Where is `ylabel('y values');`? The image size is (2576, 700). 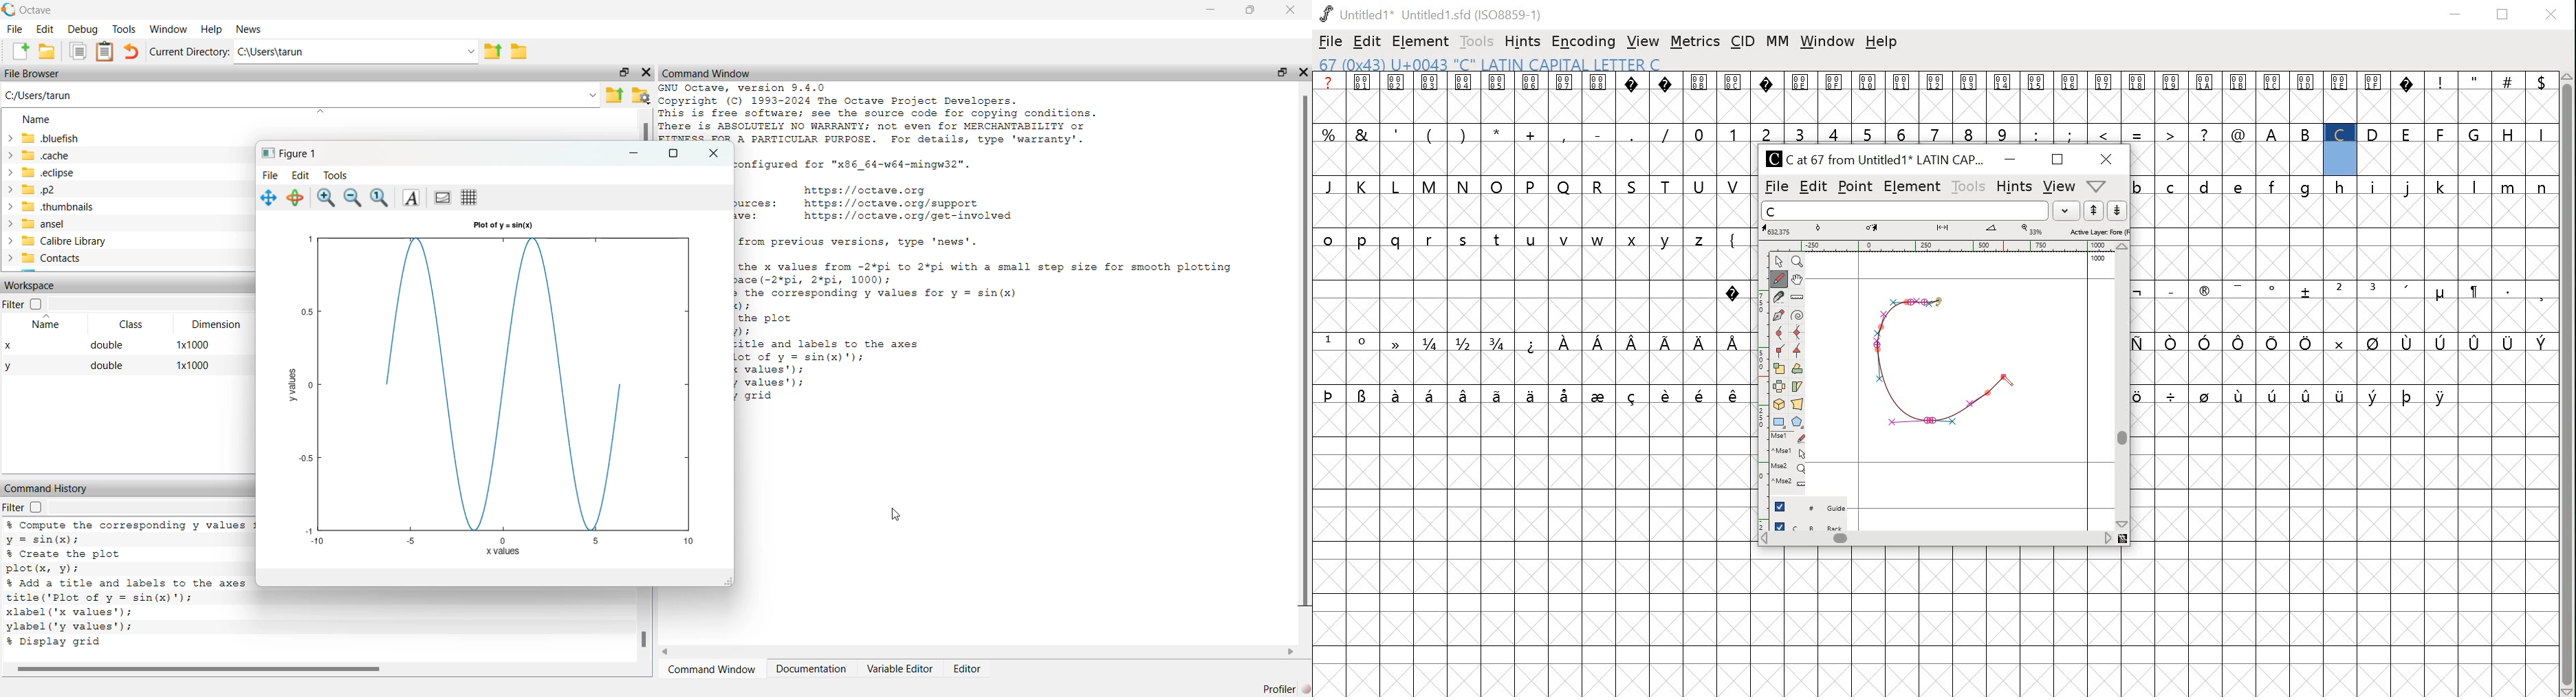
ylabel('y values'); is located at coordinates (72, 627).